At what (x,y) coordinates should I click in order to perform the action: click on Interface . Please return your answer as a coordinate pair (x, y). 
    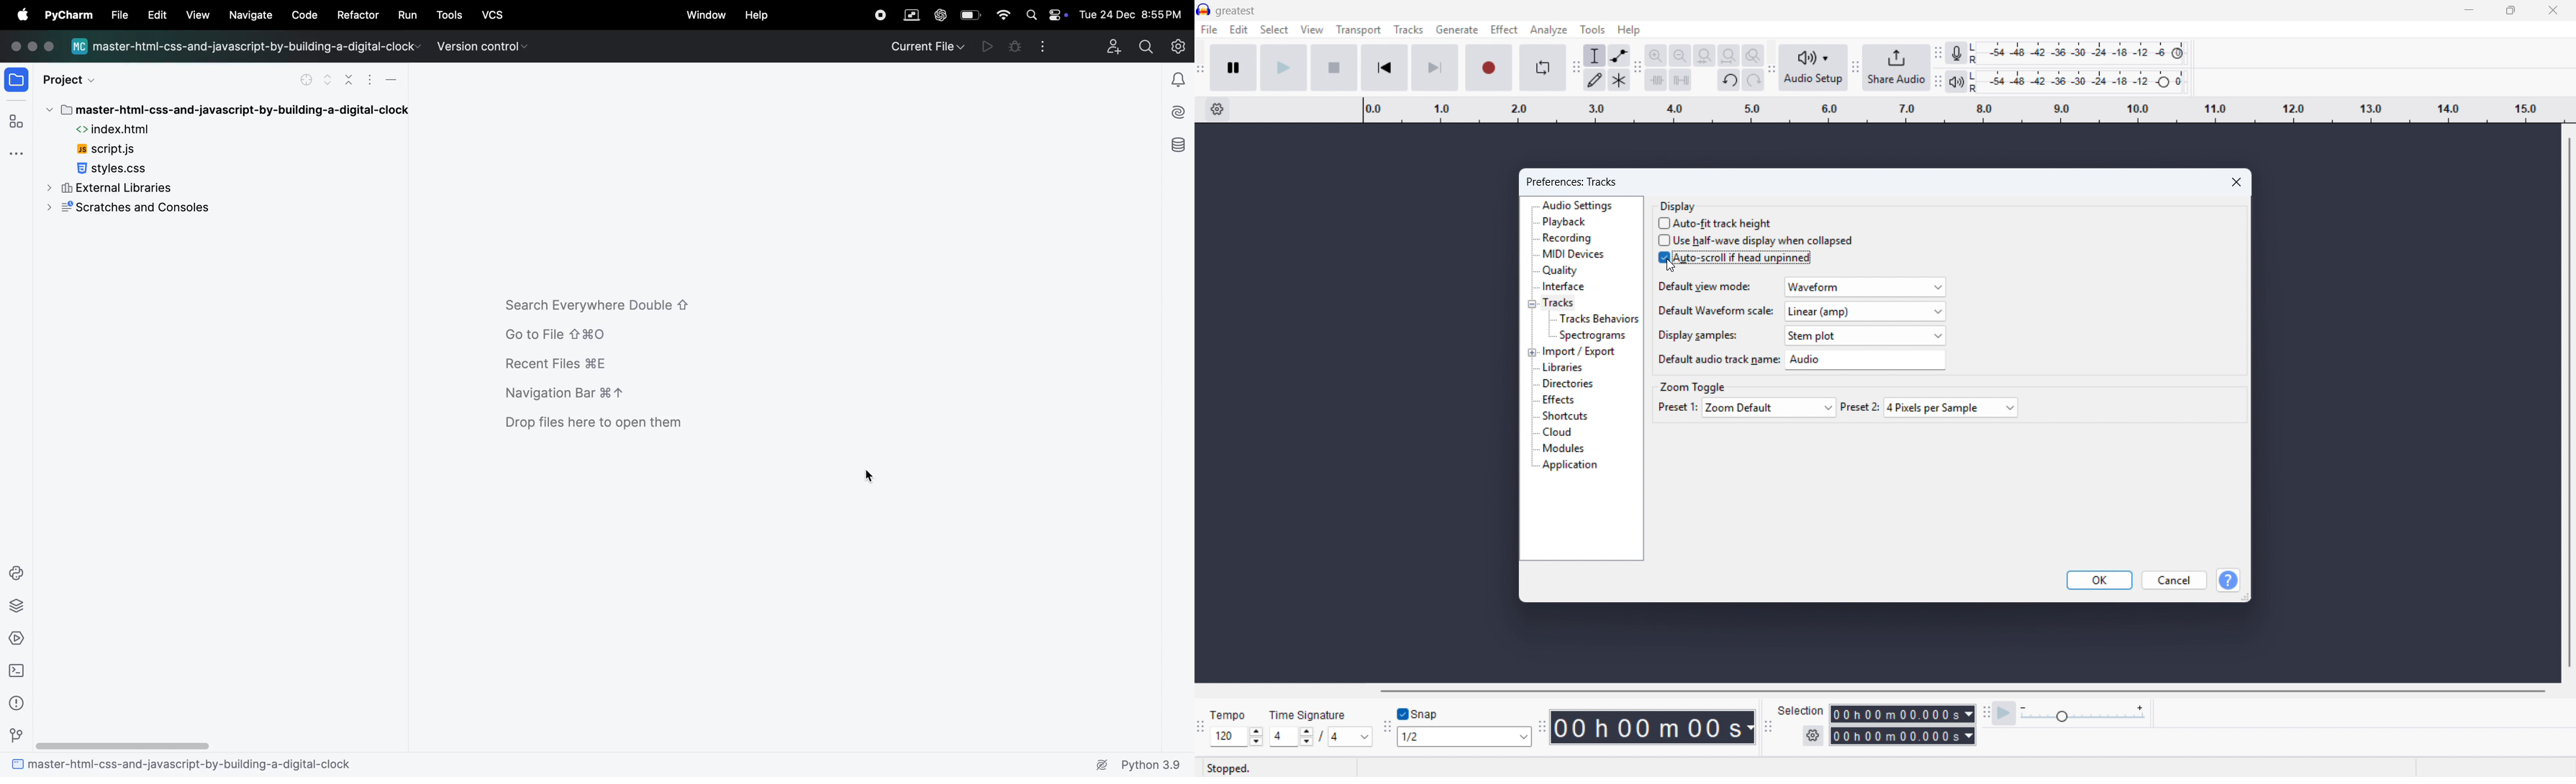
    Looking at the image, I should click on (1564, 286).